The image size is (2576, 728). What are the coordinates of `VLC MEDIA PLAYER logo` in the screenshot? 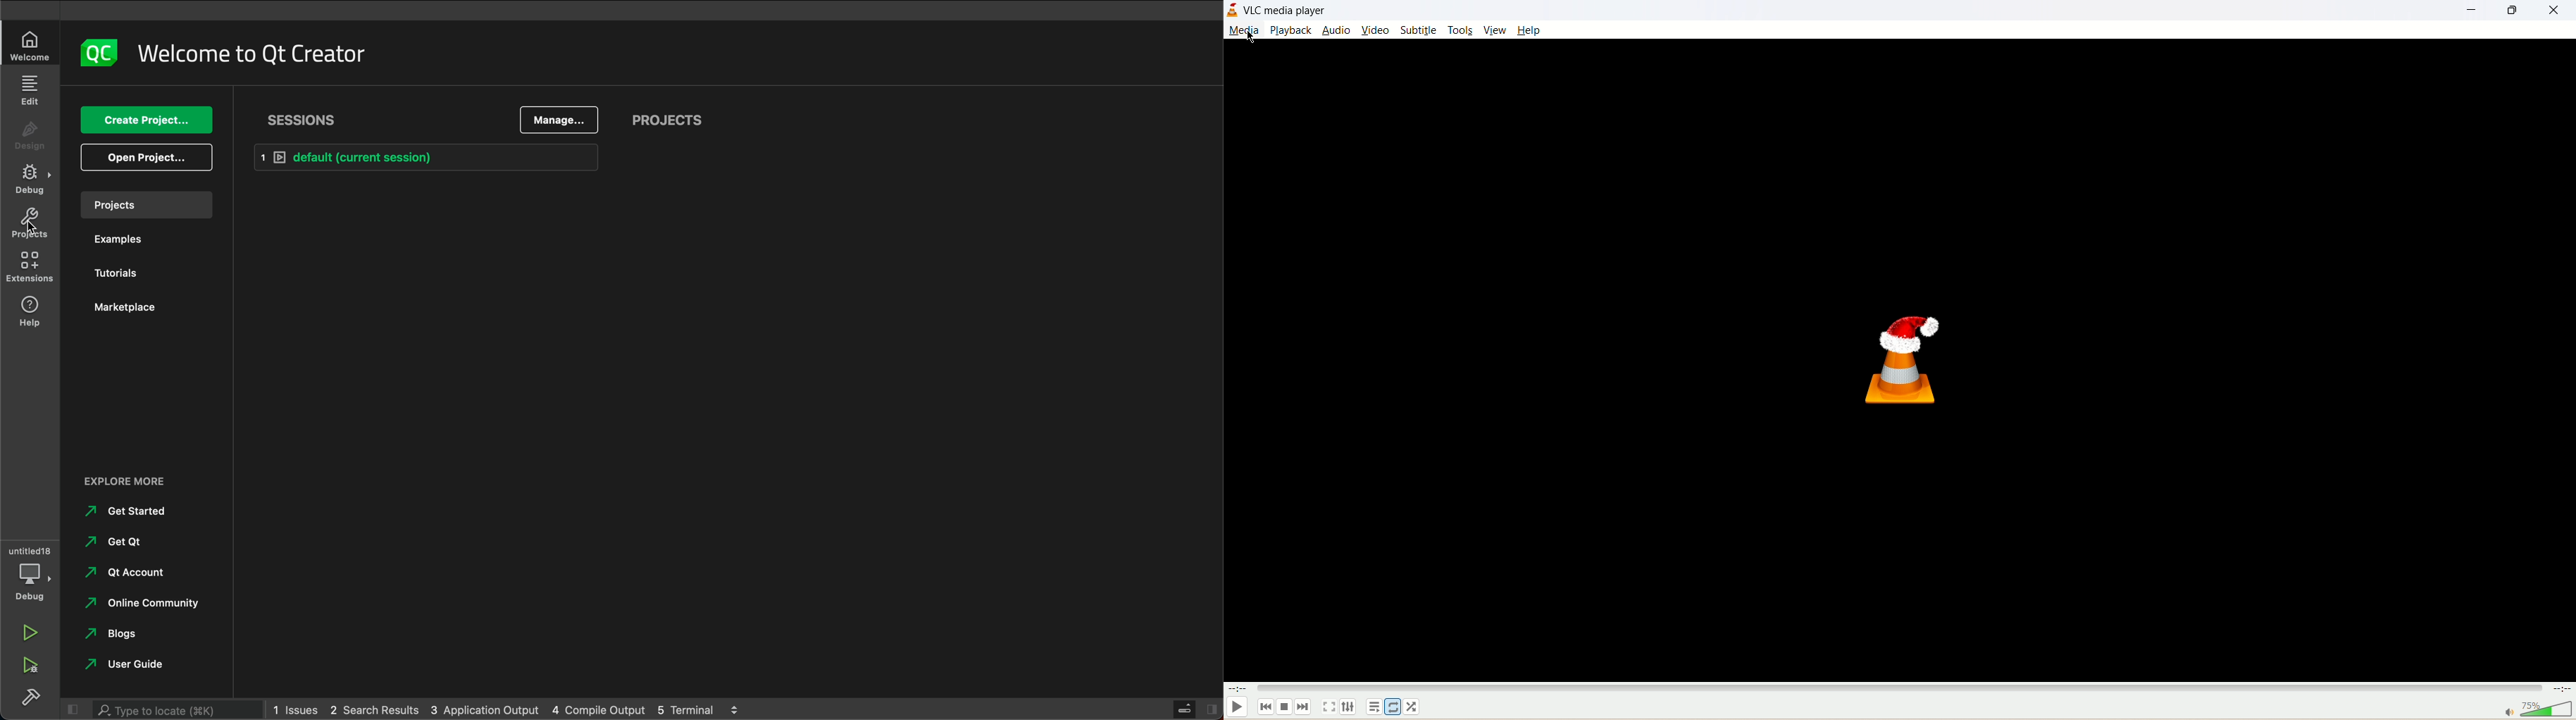 It's located at (1904, 361).